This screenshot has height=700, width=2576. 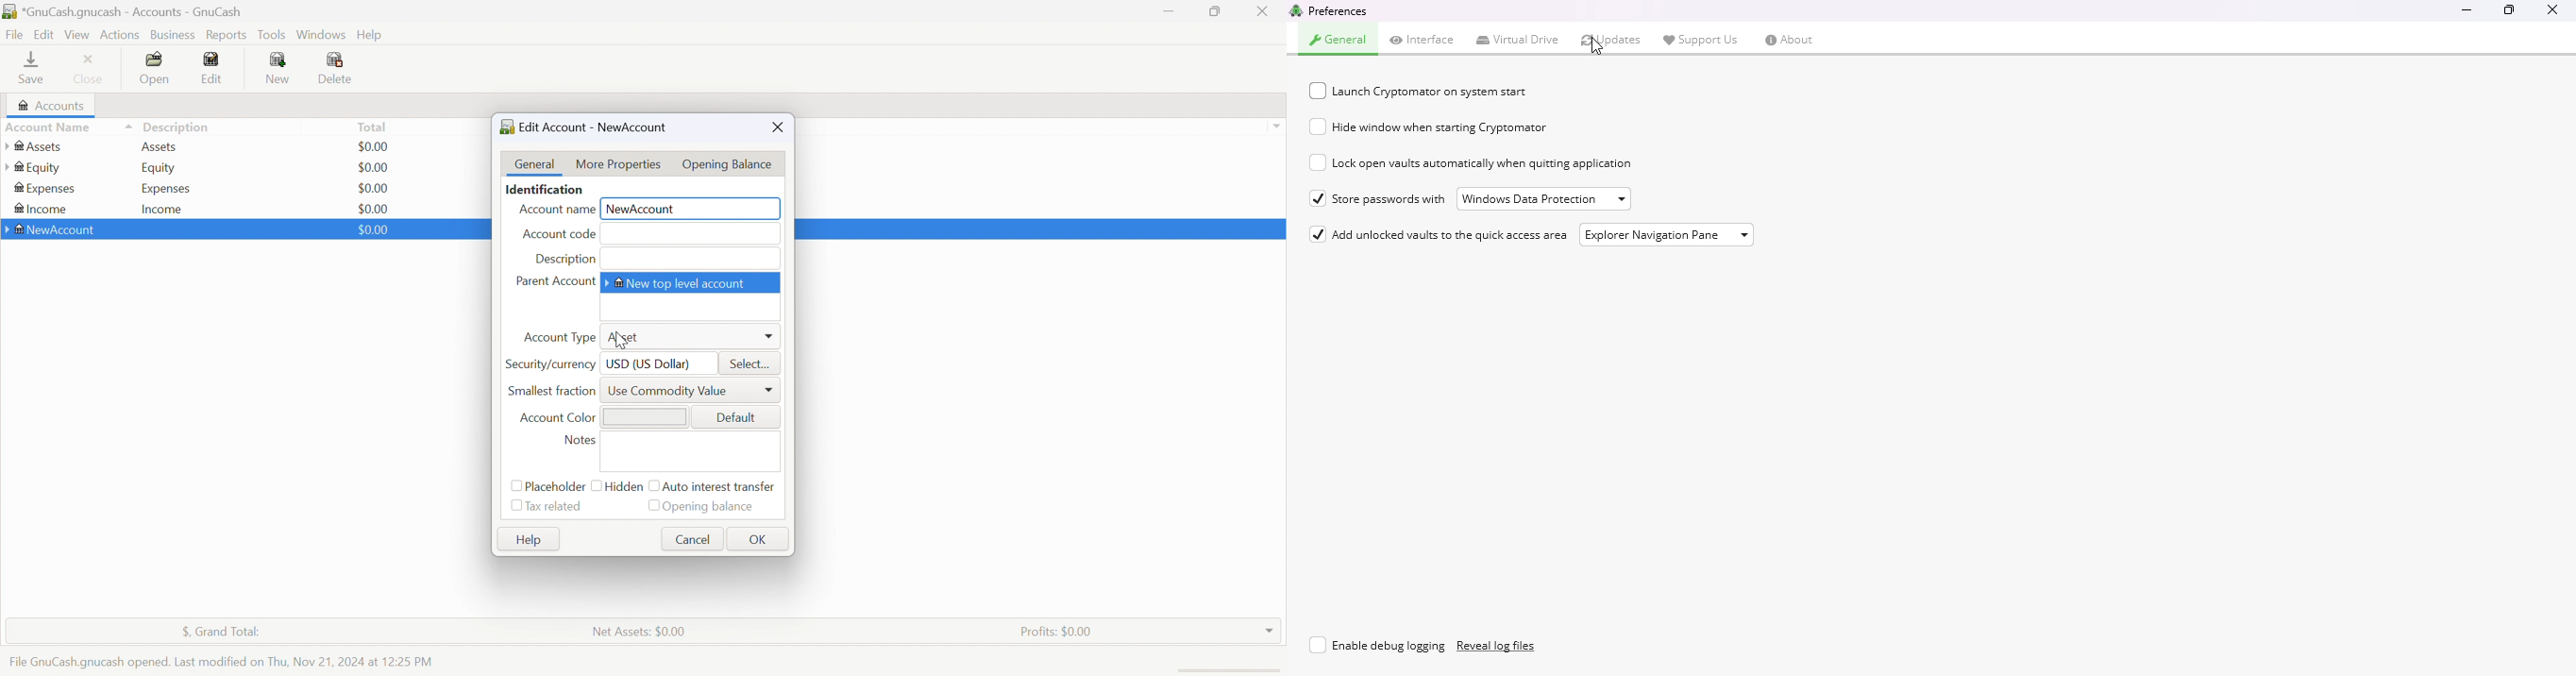 What do you see at coordinates (638, 632) in the screenshot?
I see `Net Assets: $0.00` at bounding box center [638, 632].